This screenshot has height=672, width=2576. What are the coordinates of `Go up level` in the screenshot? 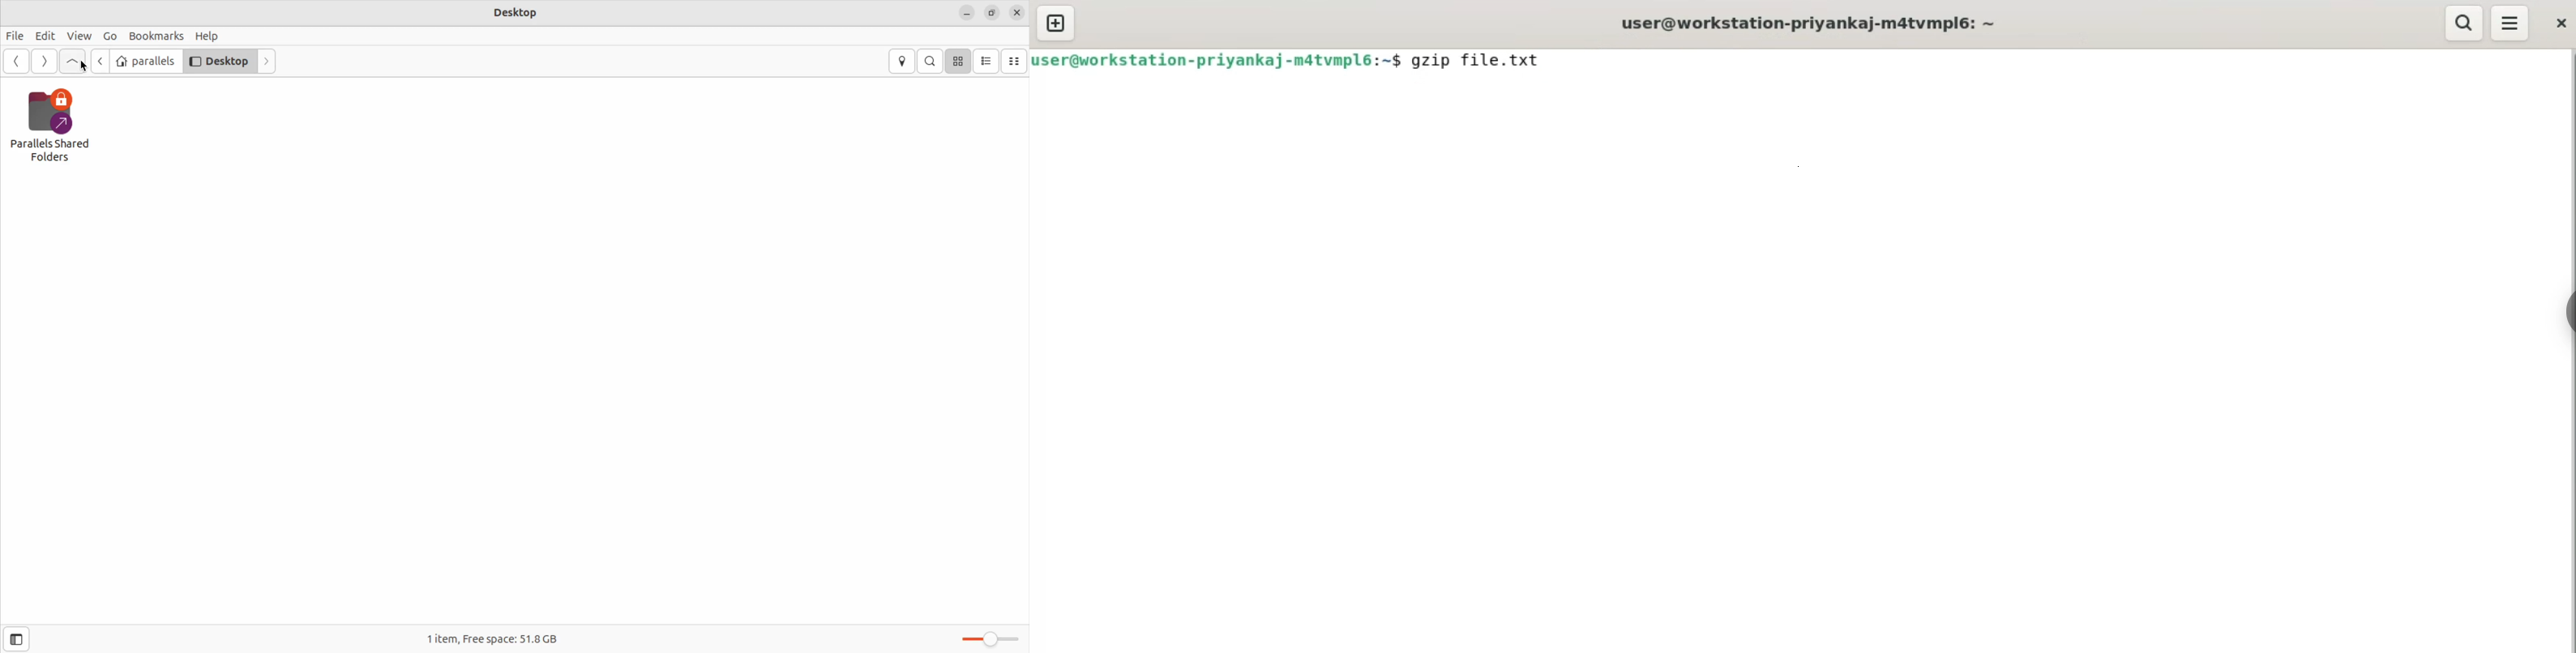 It's located at (72, 62).